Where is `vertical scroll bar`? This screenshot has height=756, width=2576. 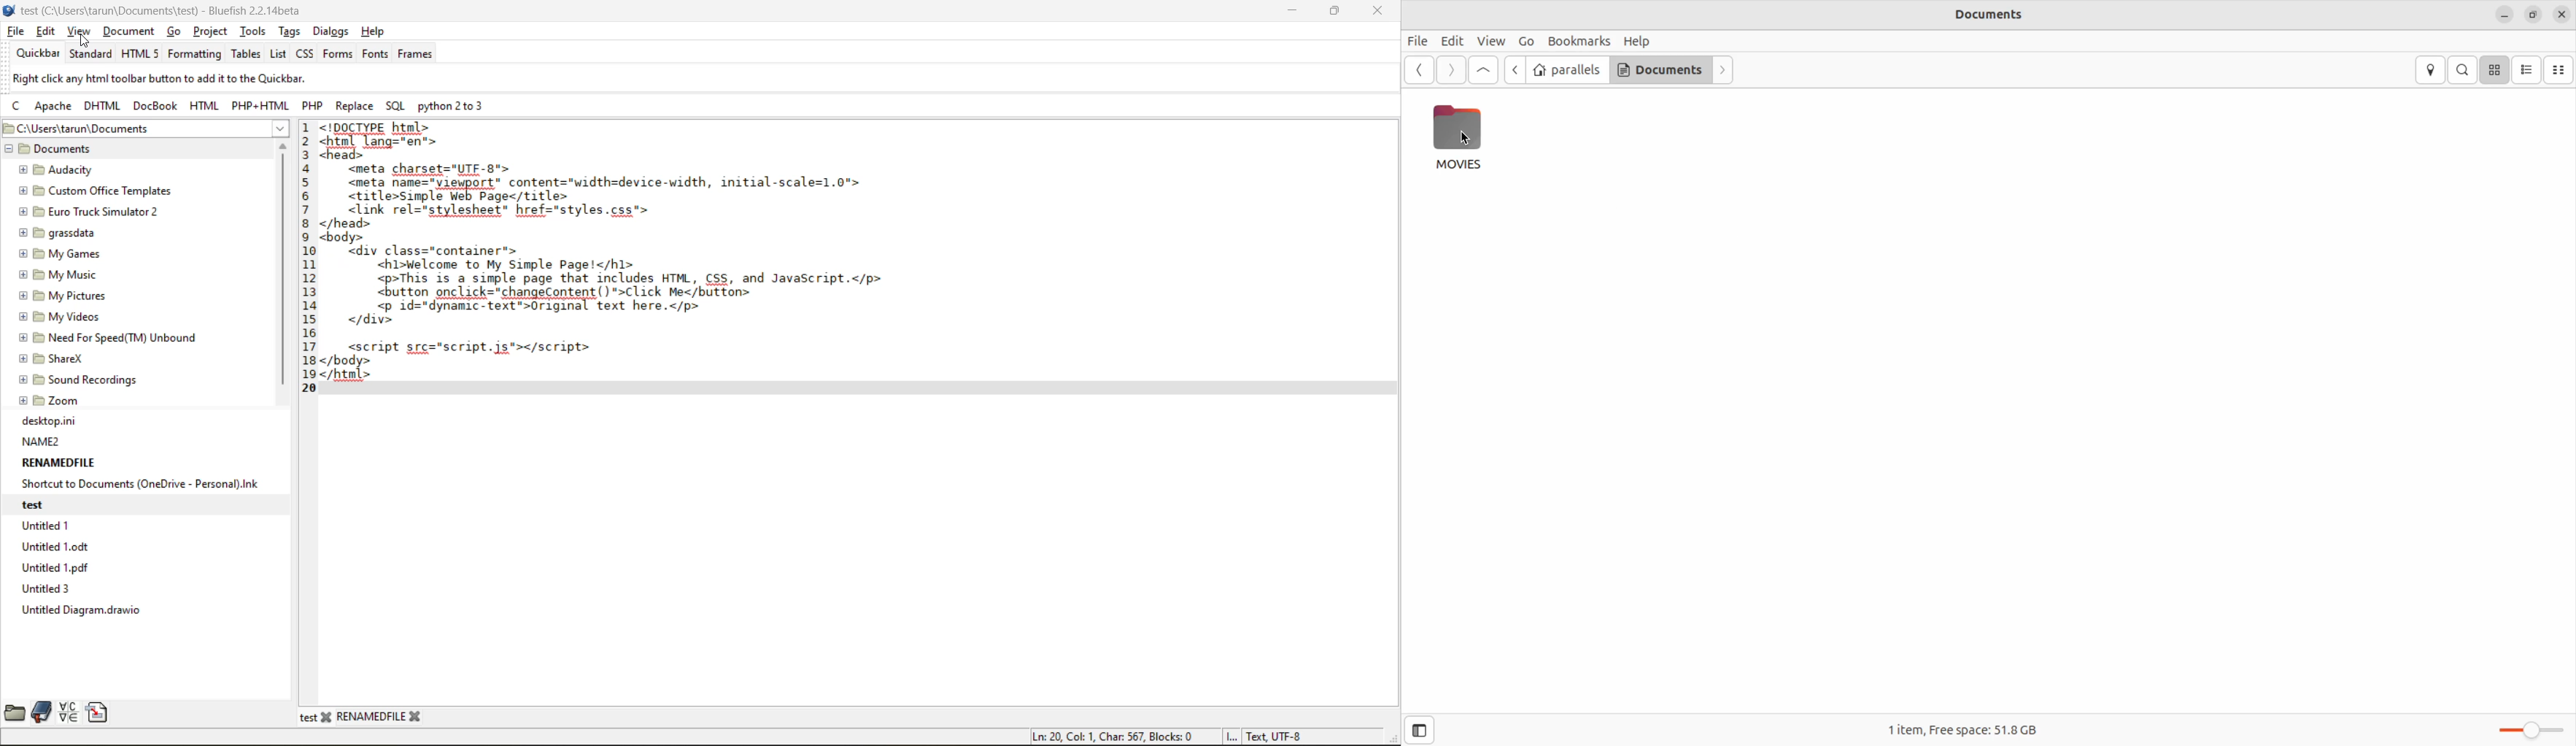
vertical scroll bar is located at coordinates (287, 272).